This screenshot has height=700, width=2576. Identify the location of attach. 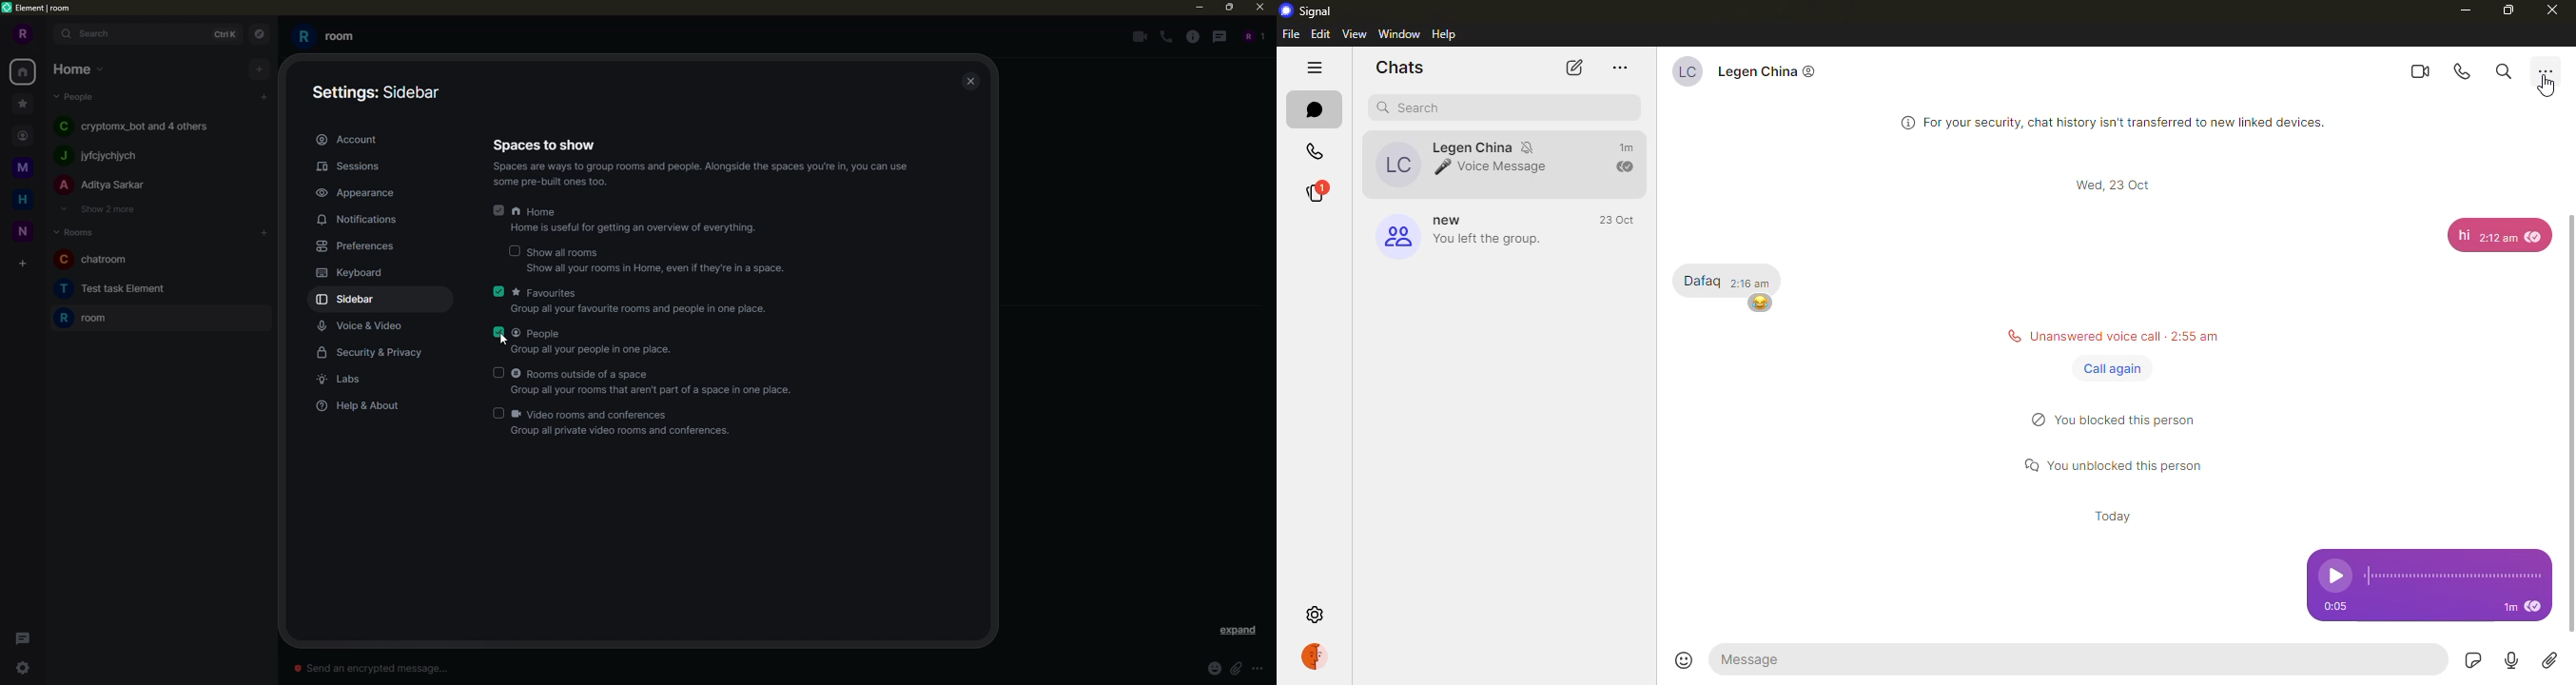
(1235, 668).